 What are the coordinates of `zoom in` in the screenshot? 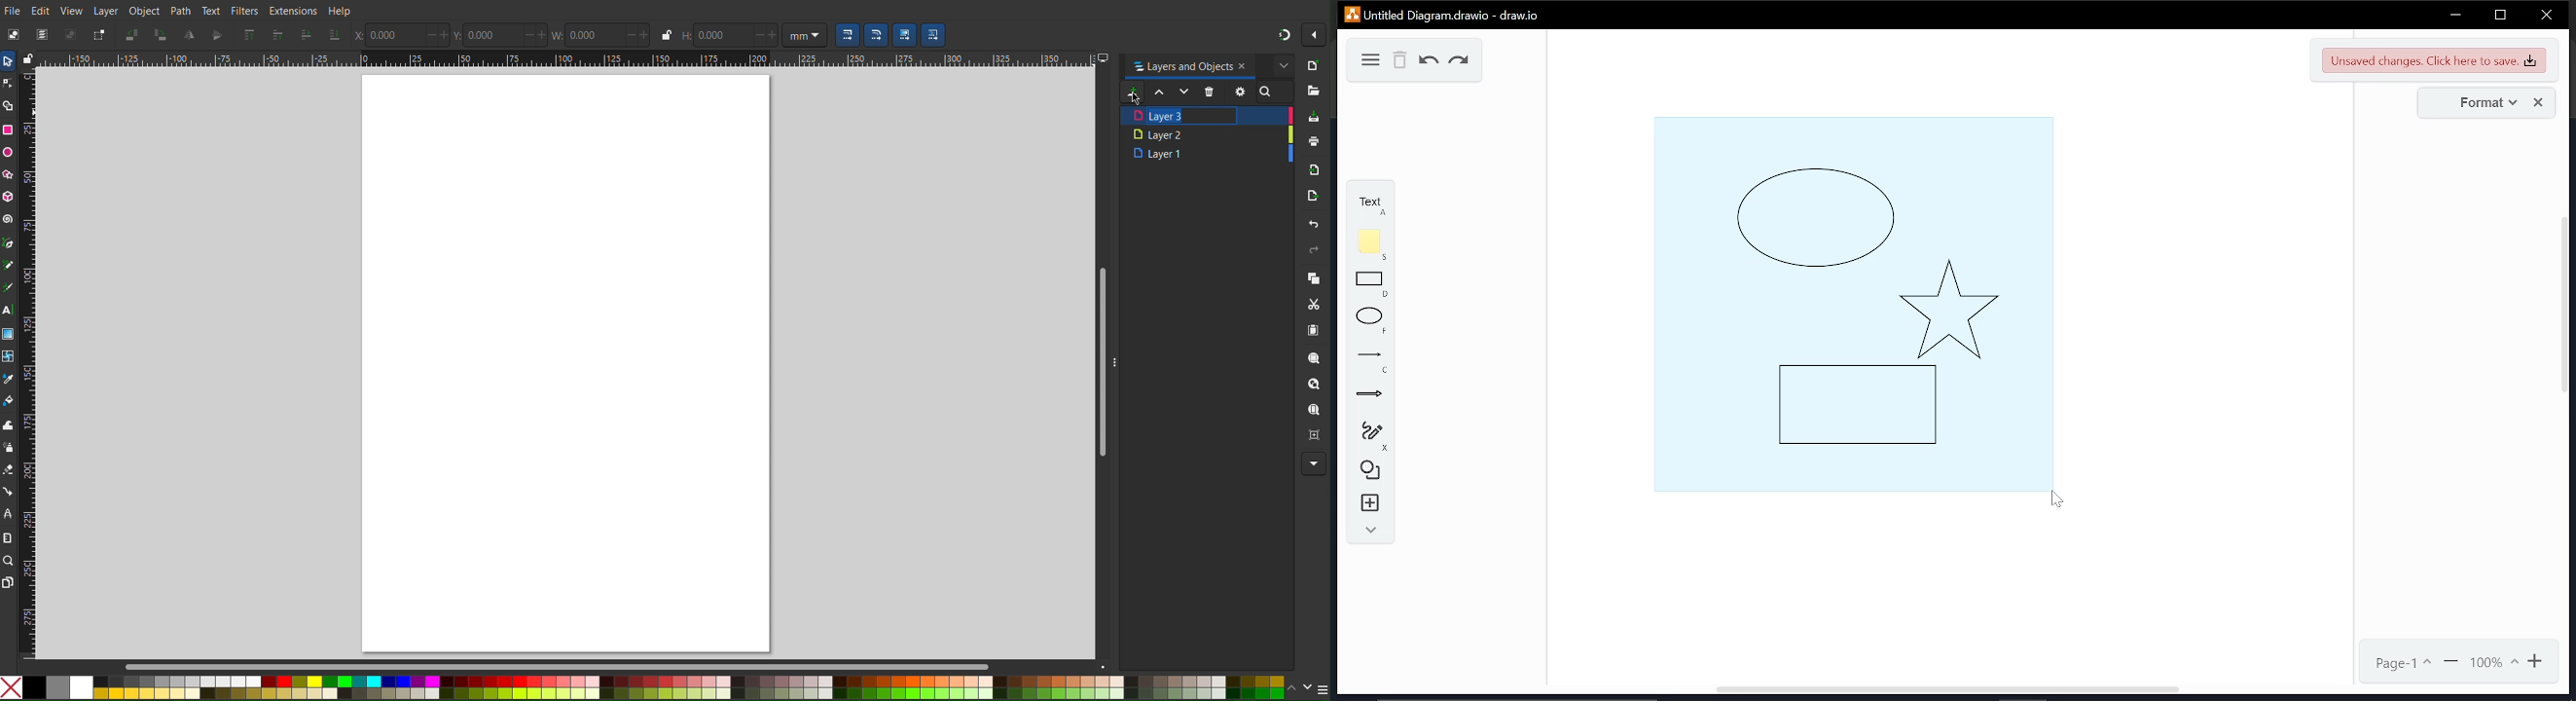 It's located at (2538, 661).